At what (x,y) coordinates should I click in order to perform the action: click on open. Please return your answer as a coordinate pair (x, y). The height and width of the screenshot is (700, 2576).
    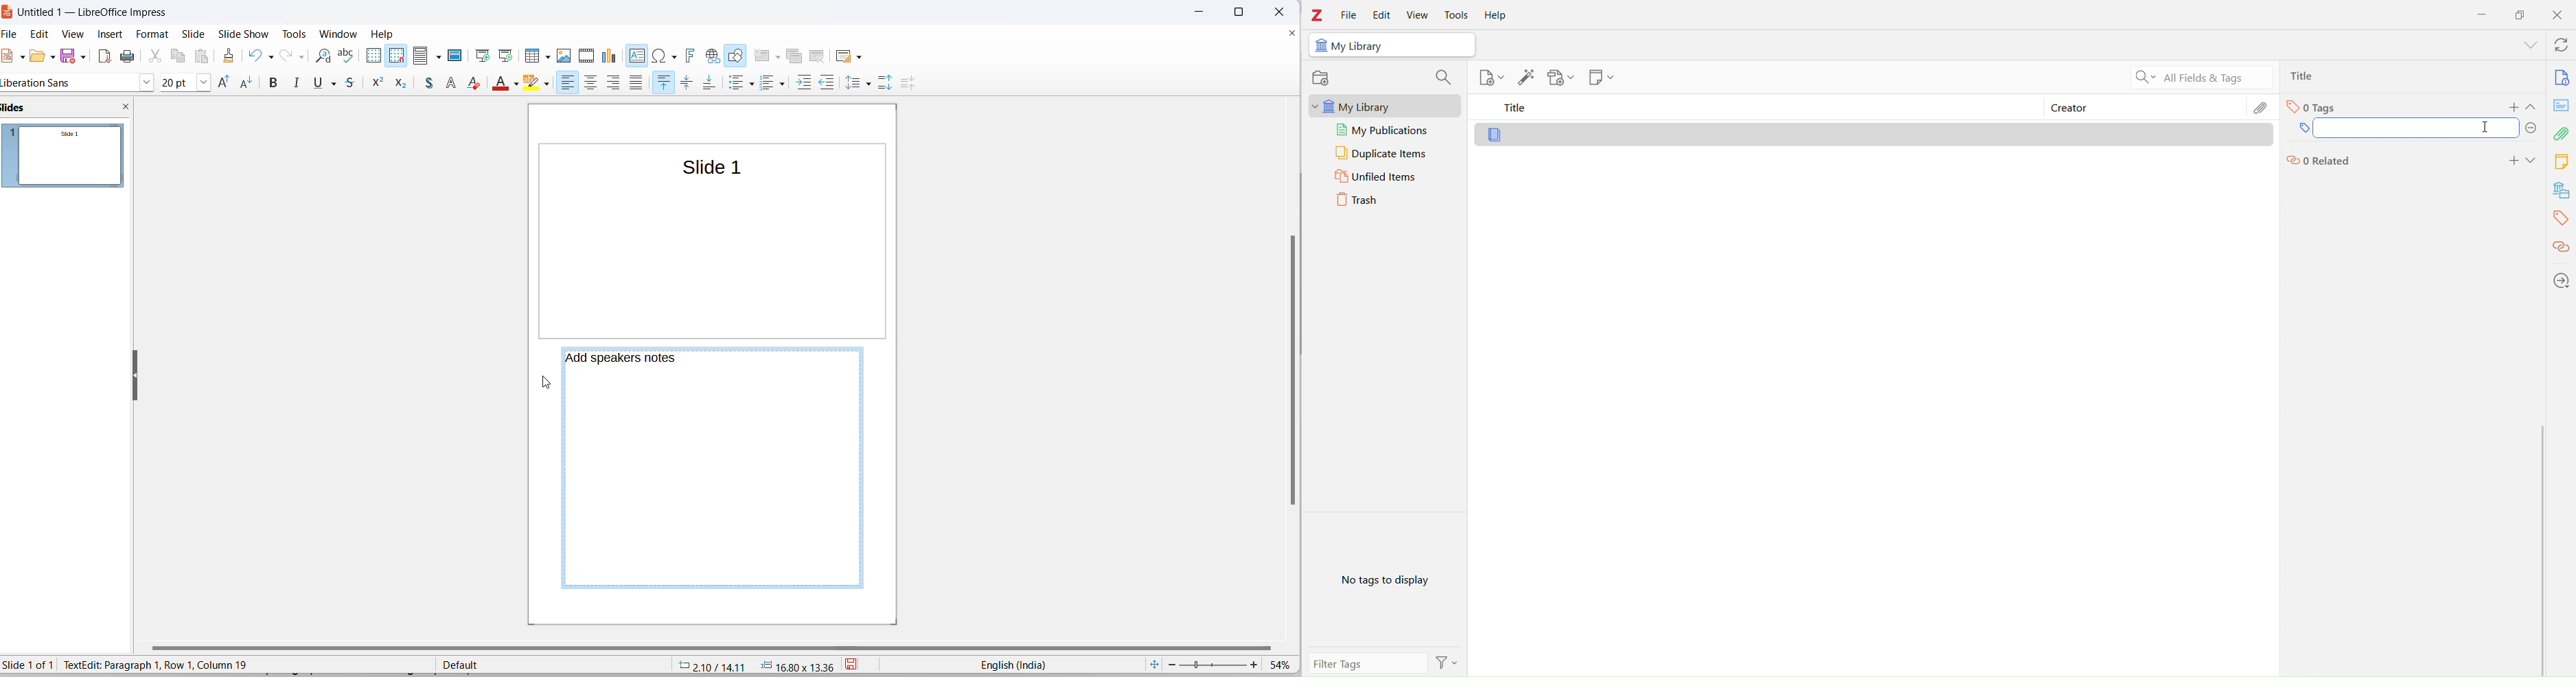
    Looking at the image, I should click on (36, 59).